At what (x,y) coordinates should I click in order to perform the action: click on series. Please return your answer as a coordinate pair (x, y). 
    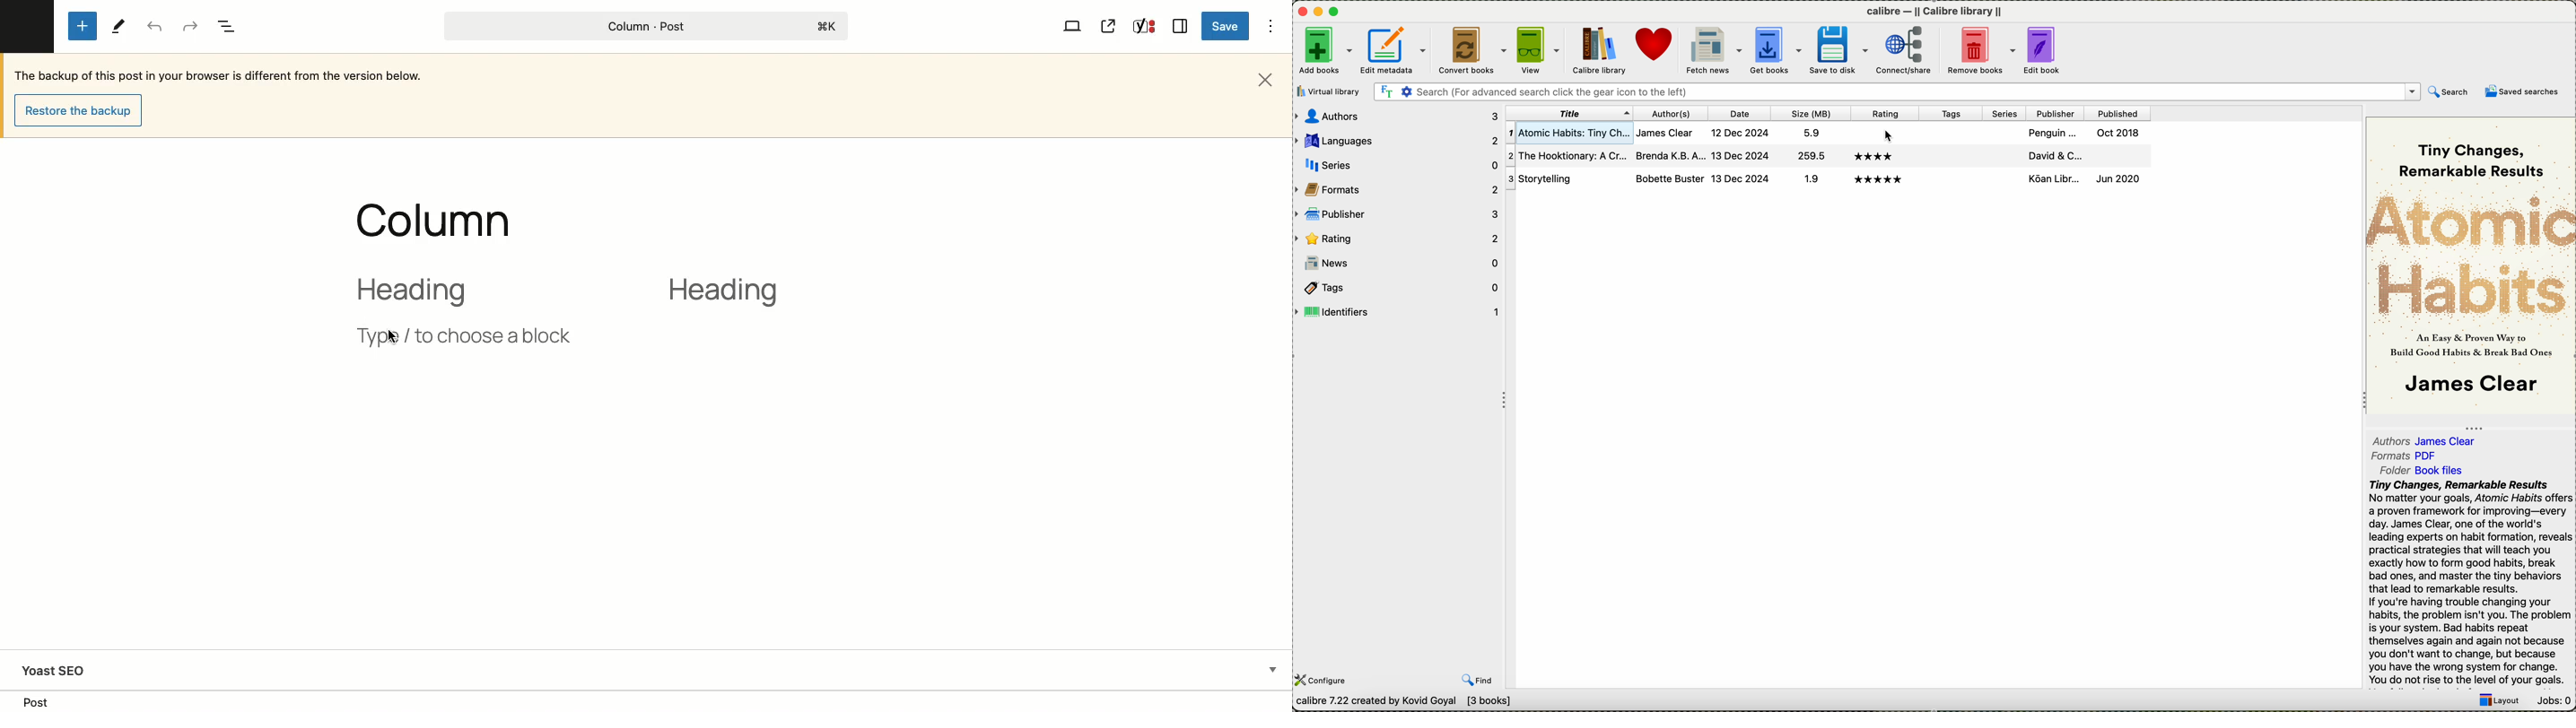
    Looking at the image, I should click on (2006, 133).